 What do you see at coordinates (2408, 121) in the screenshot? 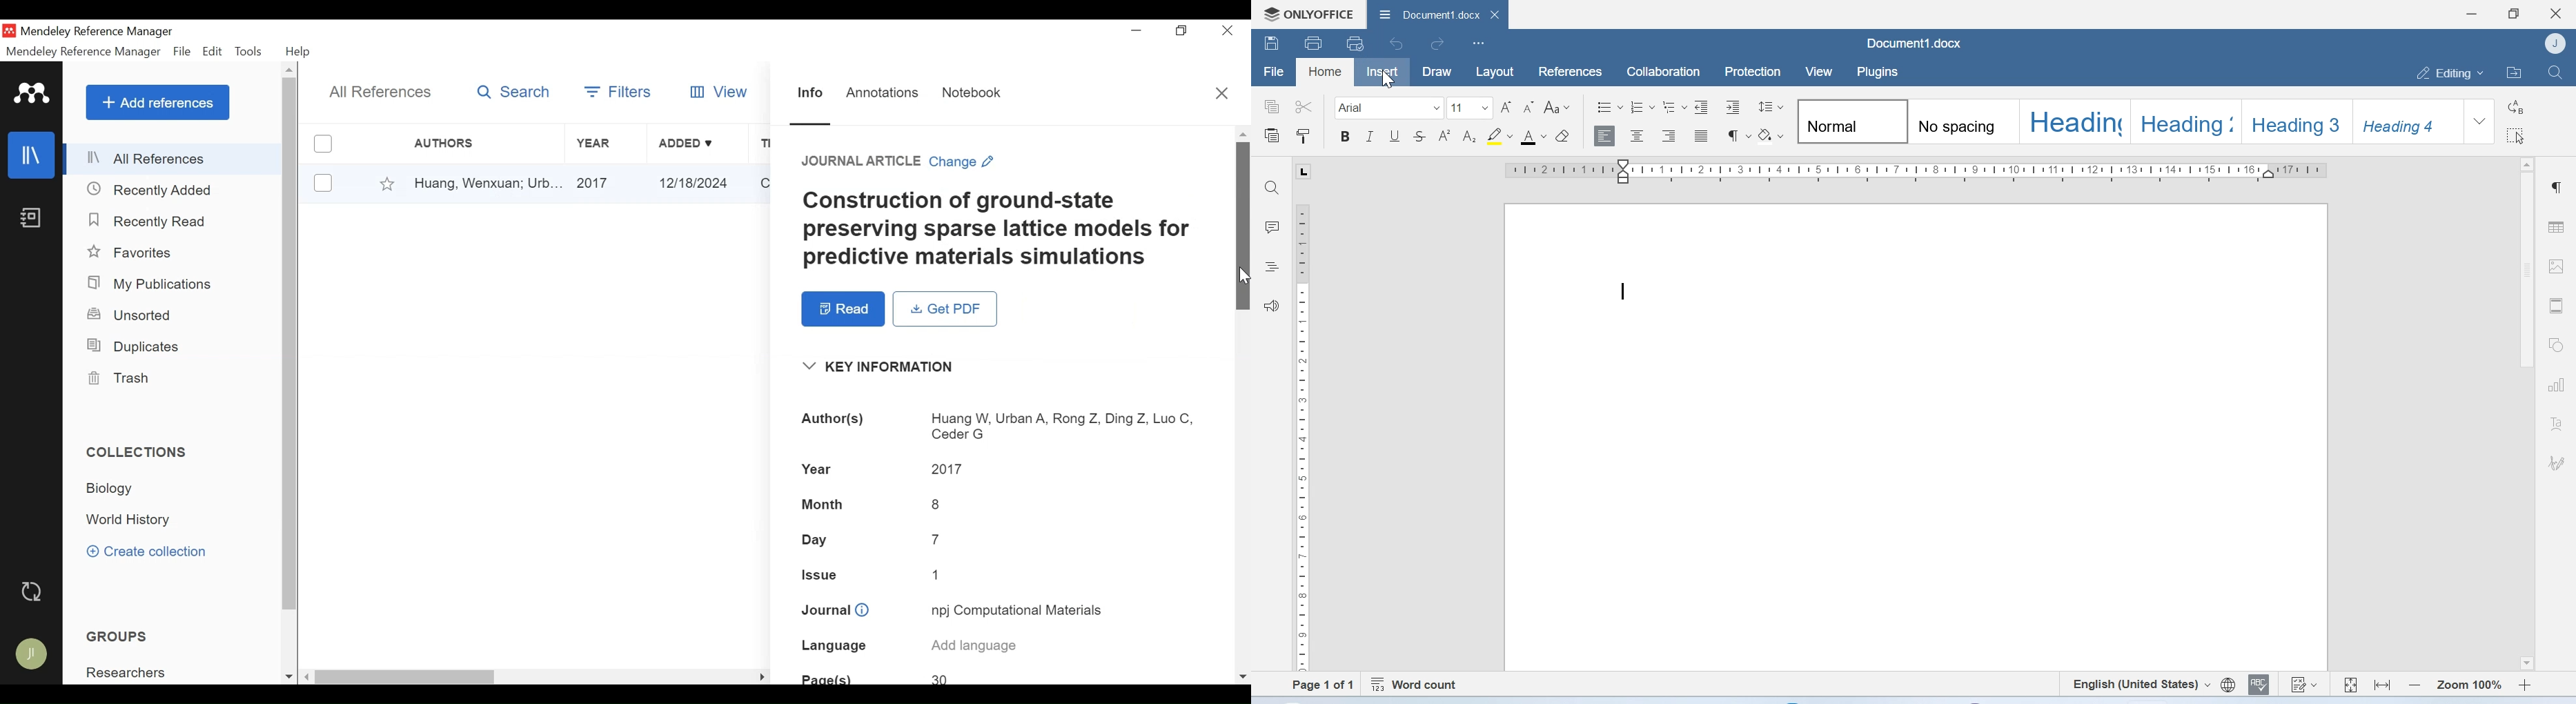
I see `Heading 4` at bounding box center [2408, 121].